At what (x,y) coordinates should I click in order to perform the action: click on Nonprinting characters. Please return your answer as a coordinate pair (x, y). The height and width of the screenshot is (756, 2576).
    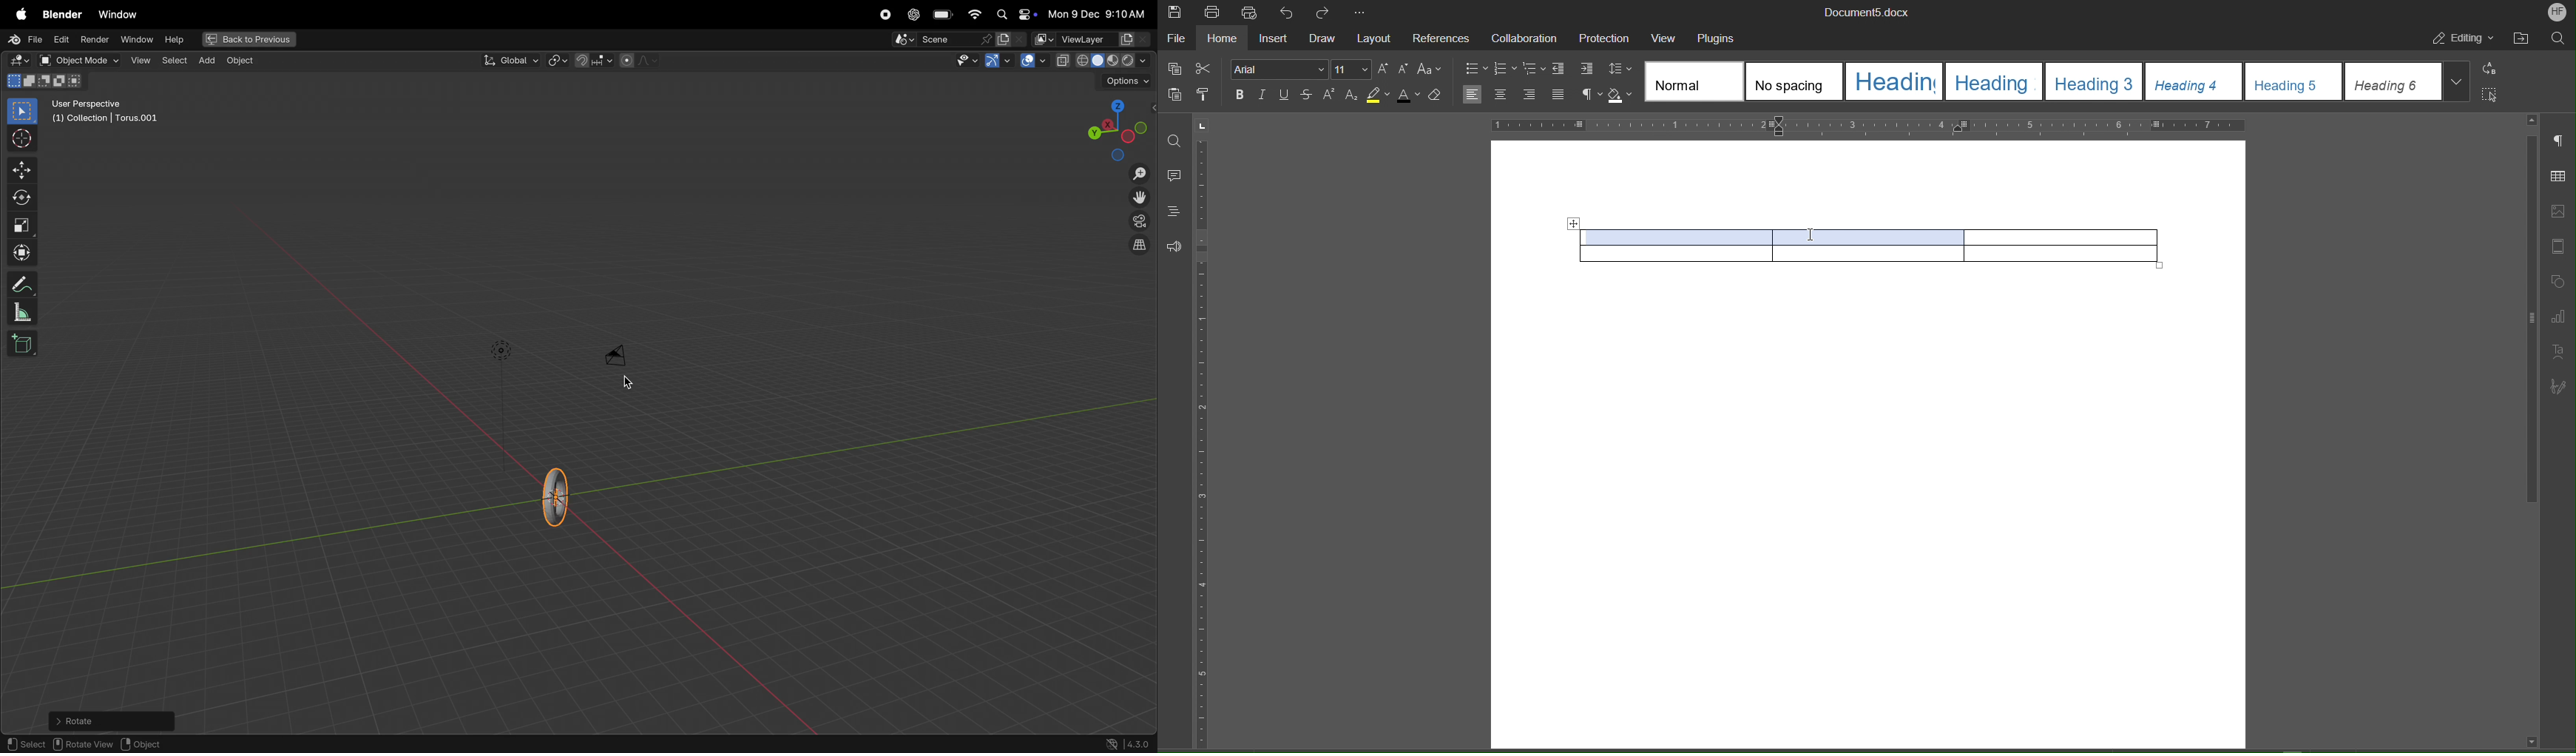
    Looking at the image, I should click on (1591, 95).